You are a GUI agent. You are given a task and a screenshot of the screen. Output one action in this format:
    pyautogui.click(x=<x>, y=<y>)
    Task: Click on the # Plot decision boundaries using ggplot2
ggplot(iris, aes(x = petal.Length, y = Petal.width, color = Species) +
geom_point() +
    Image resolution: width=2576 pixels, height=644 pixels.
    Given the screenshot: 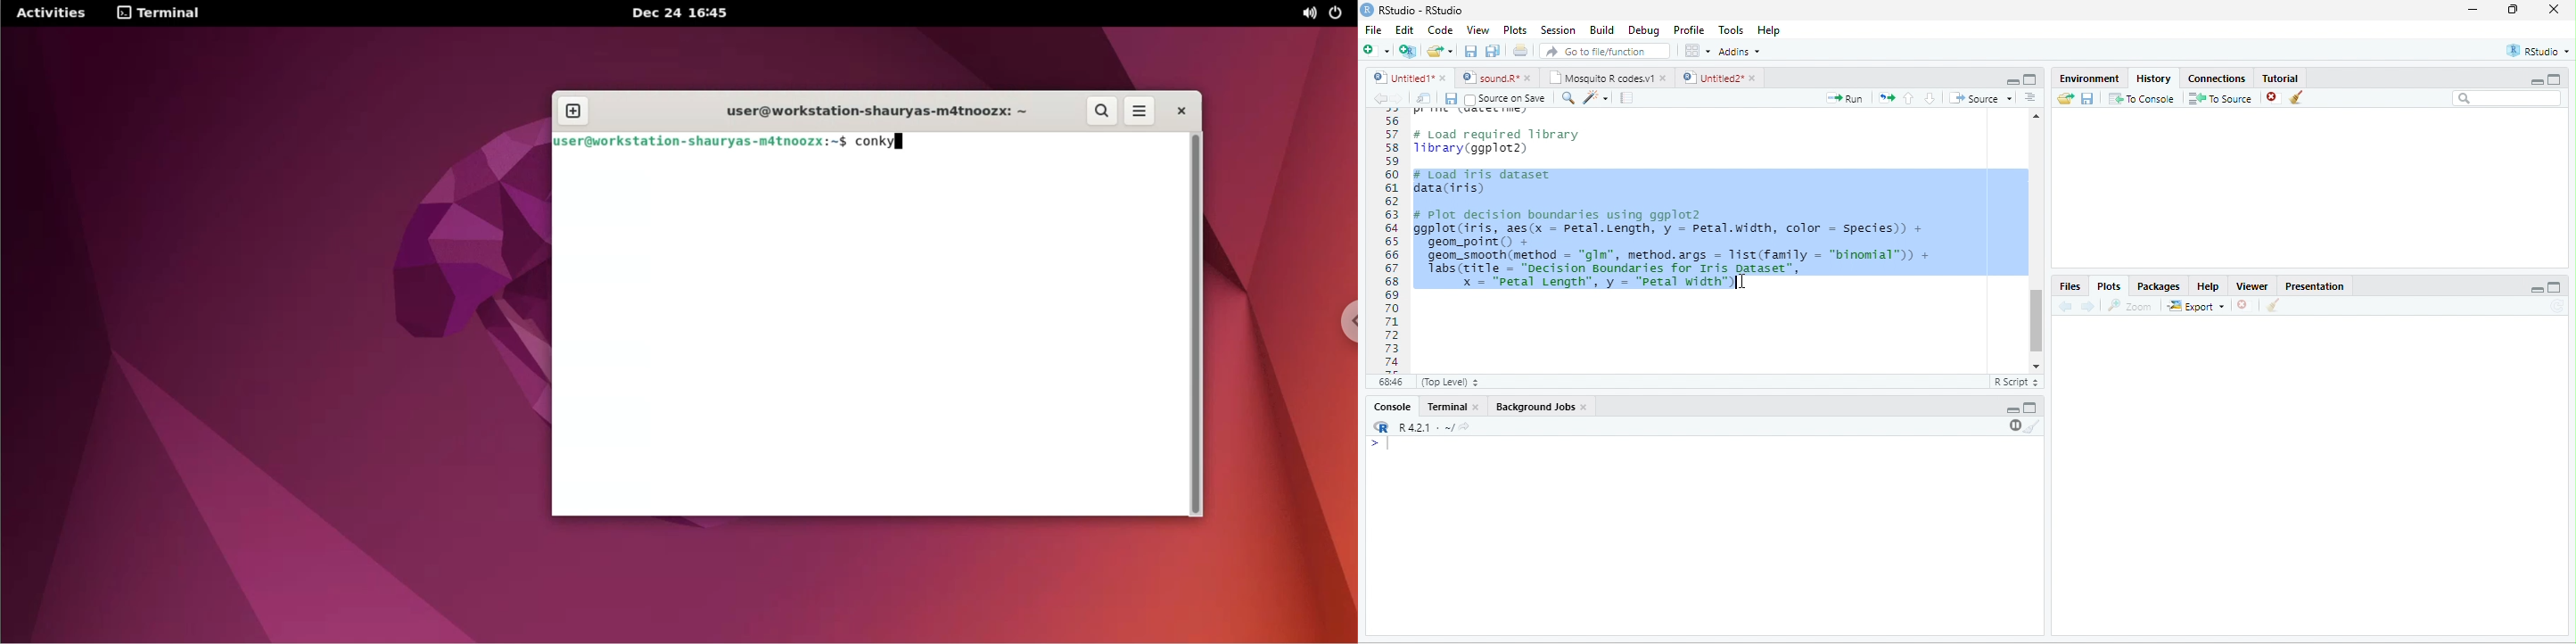 What is the action you would take?
    pyautogui.click(x=1669, y=227)
    